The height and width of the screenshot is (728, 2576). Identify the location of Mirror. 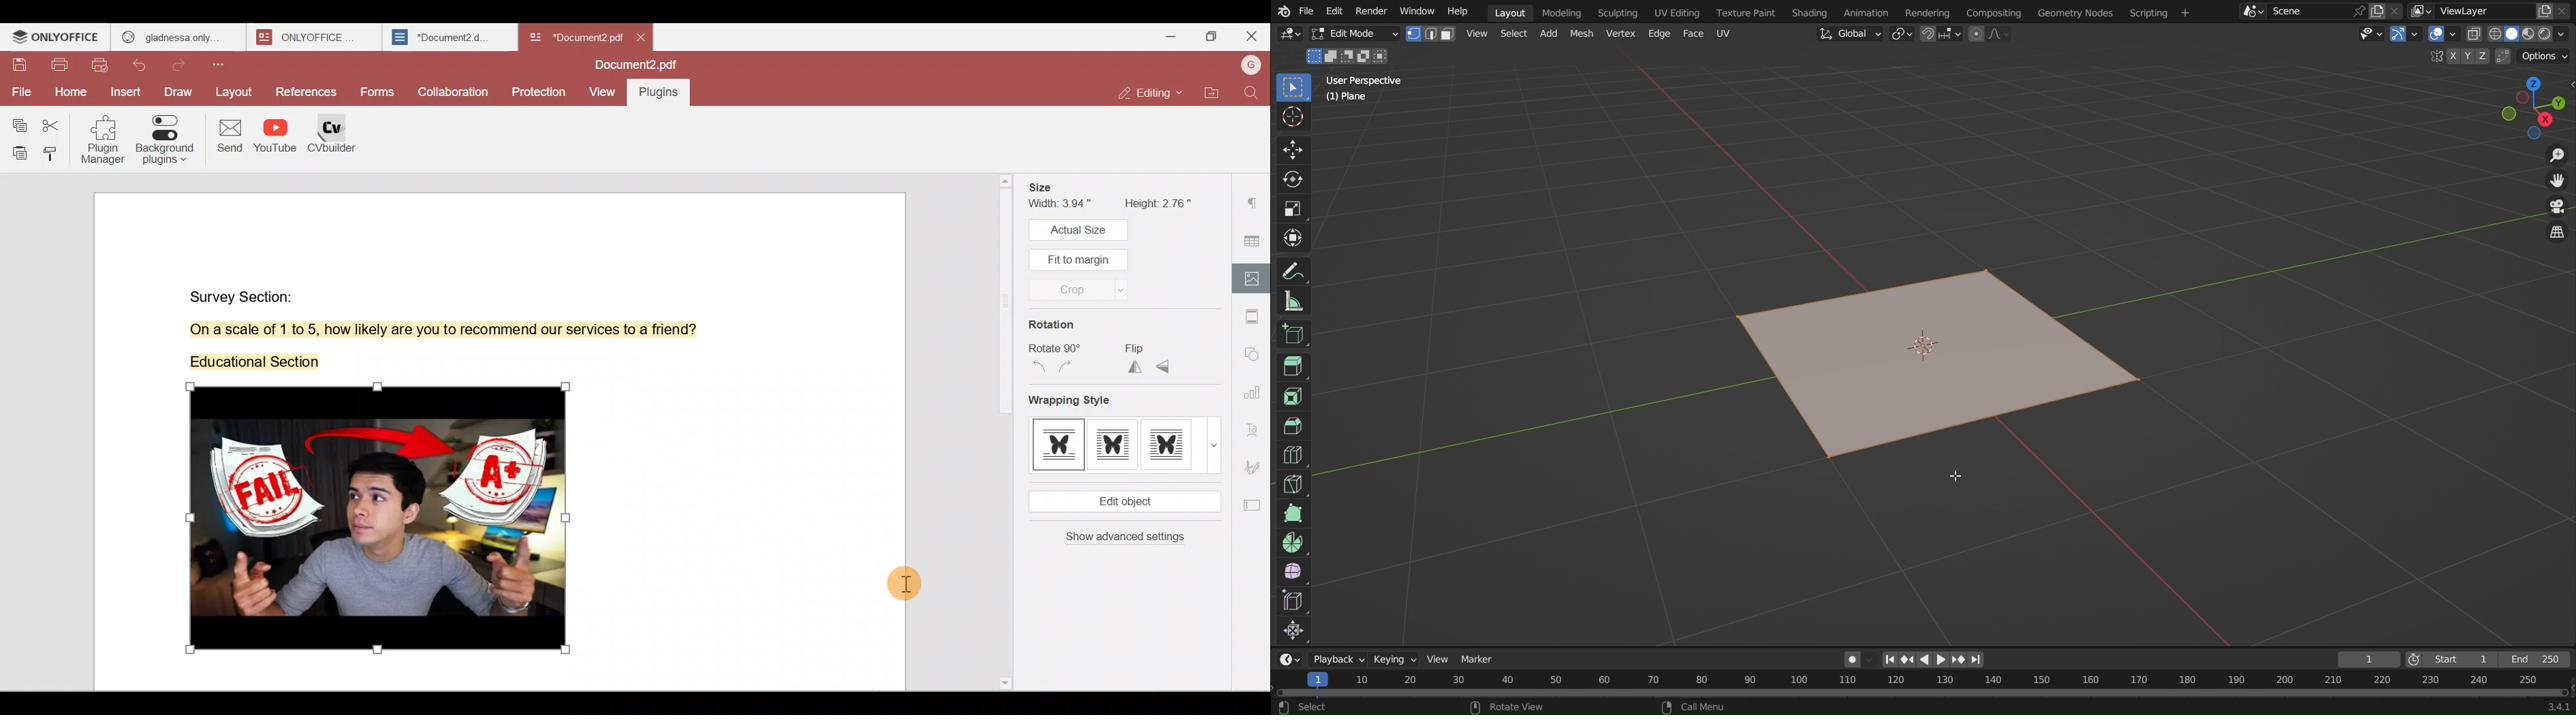
(2434, 57).